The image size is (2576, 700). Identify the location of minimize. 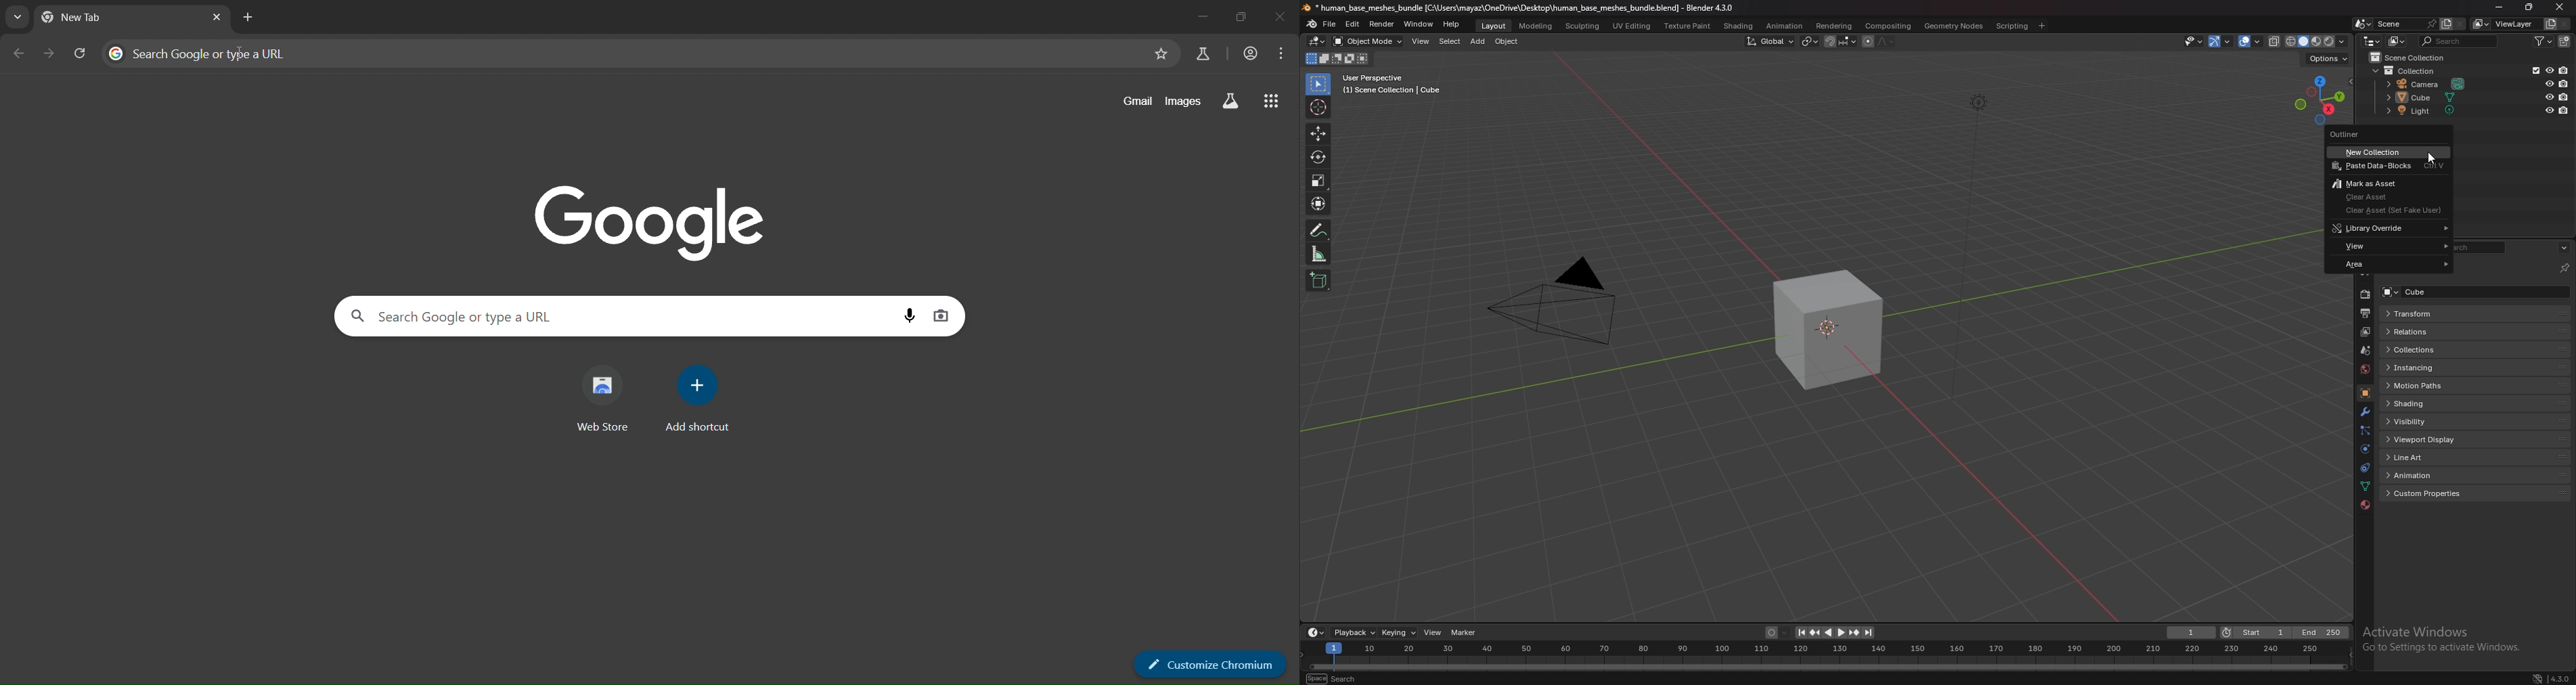
(1189, 18).